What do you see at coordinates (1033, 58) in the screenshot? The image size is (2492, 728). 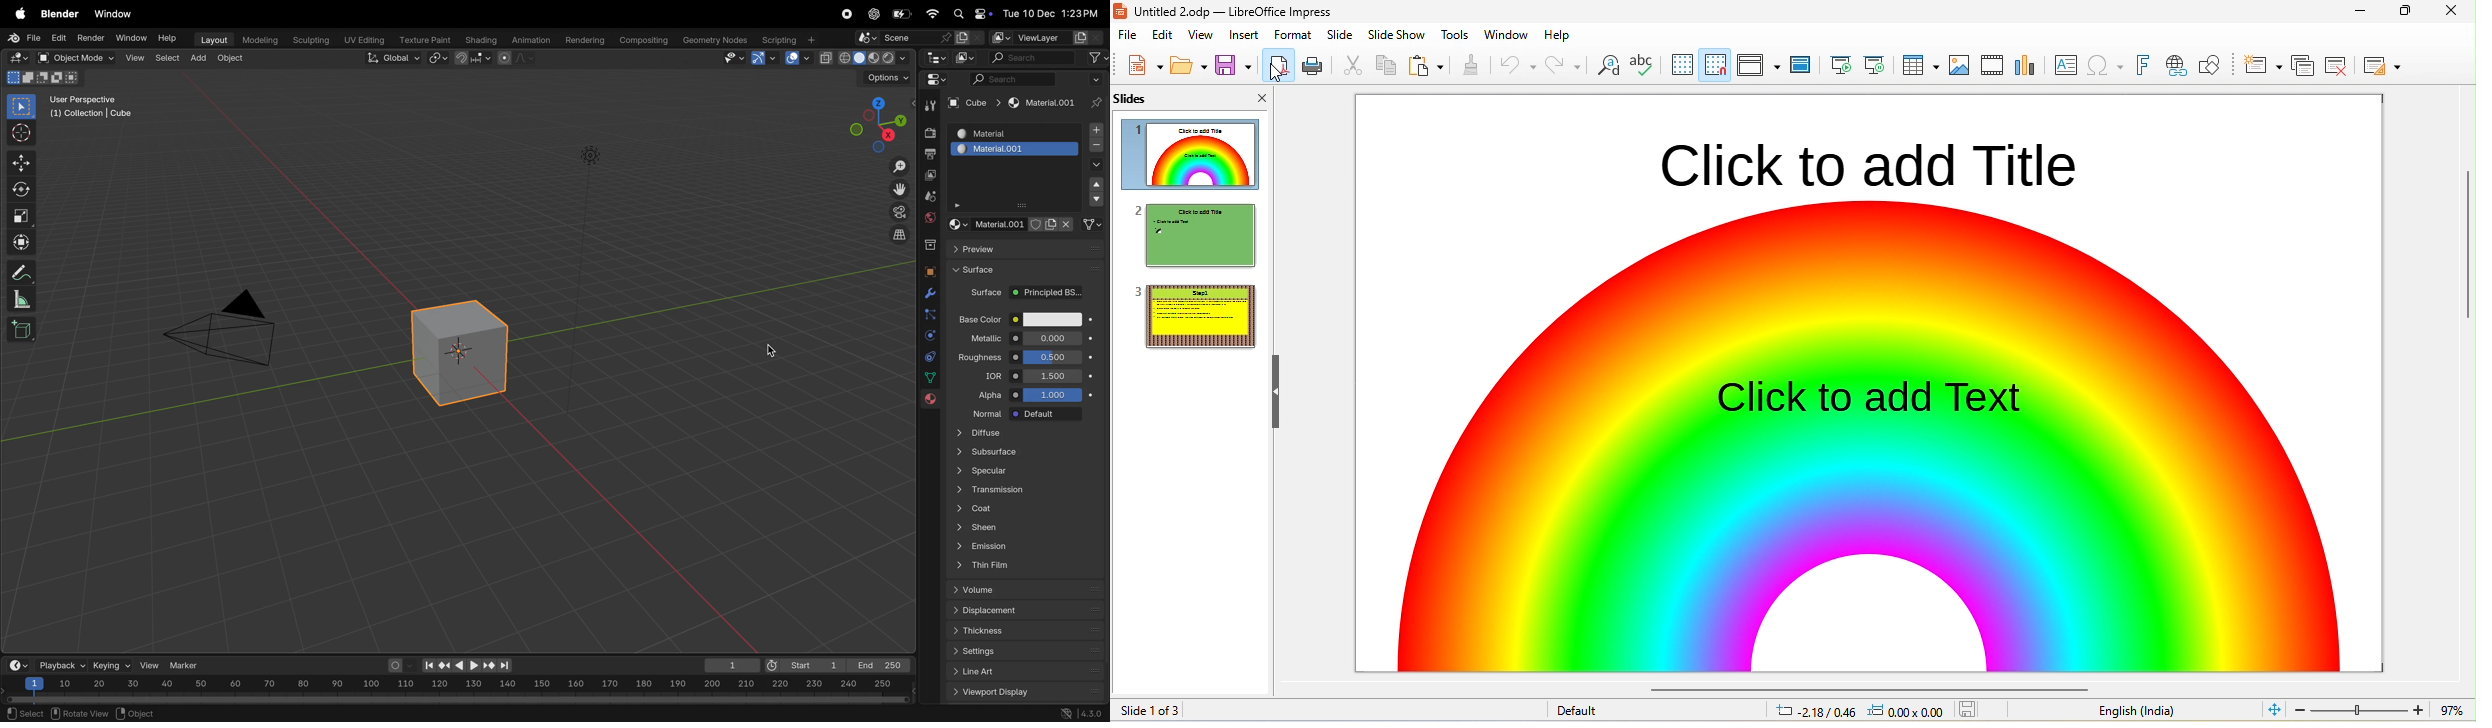 I see `search` at bounding box center [1033, 58].